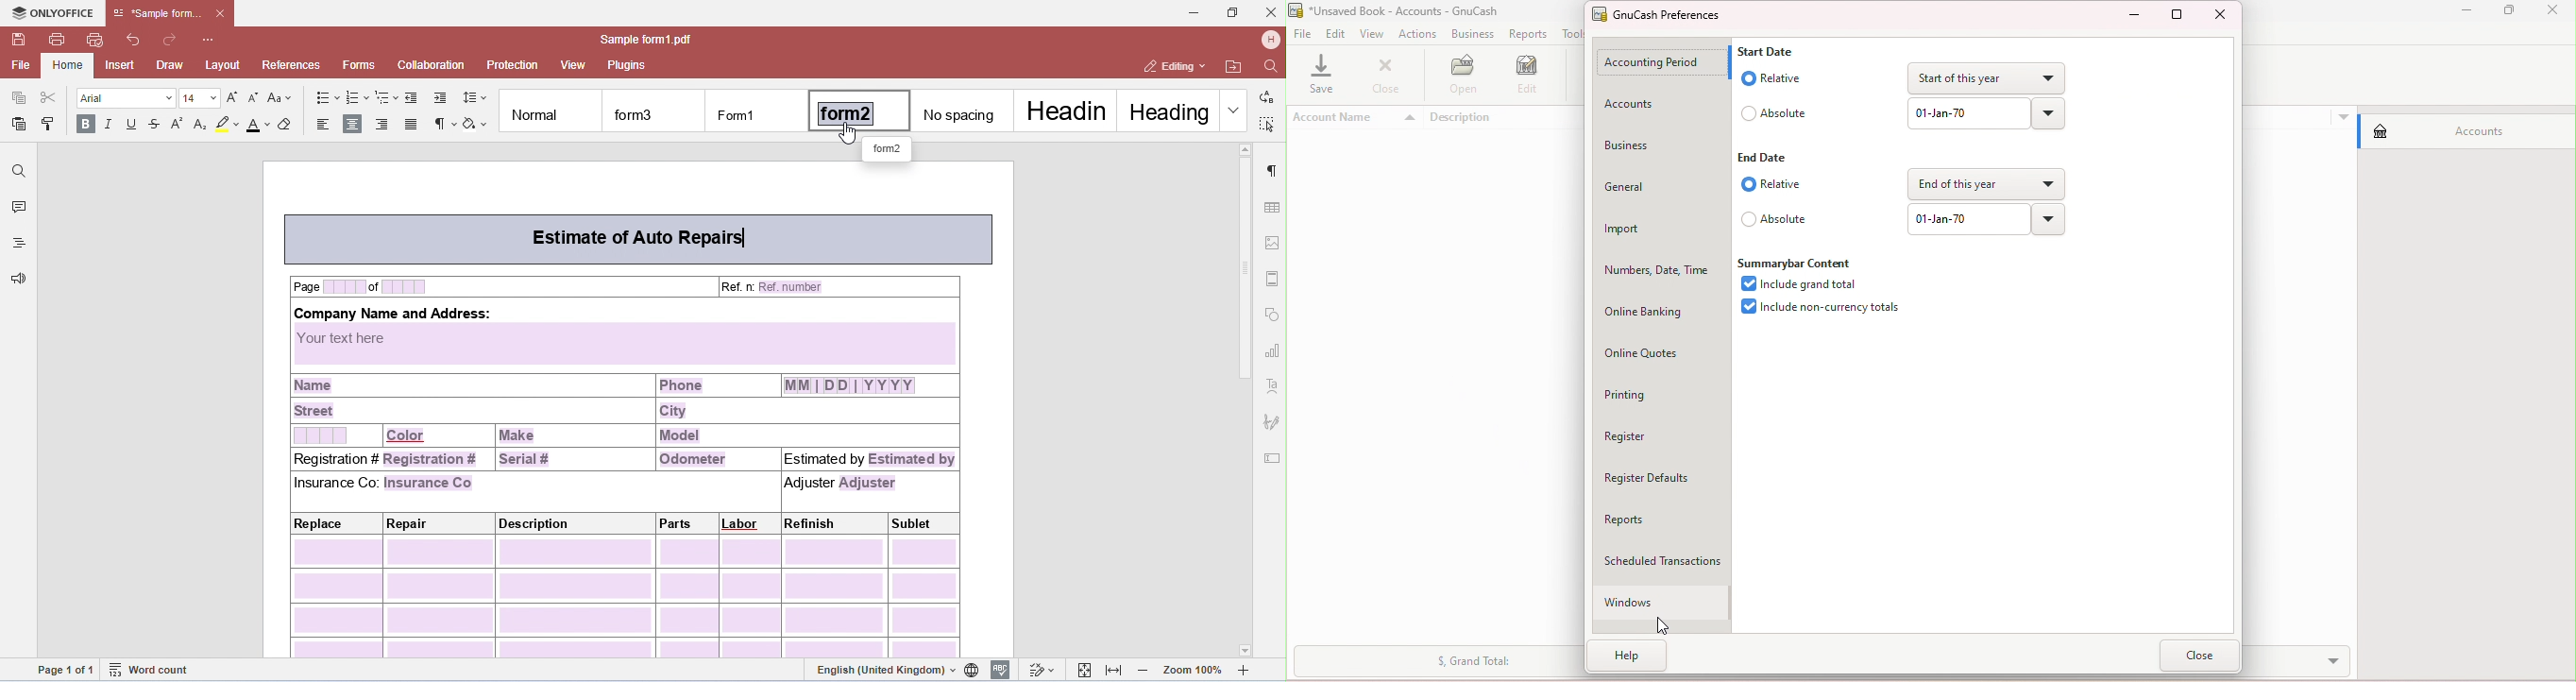 The width and height of the screenshot is (2576, 700). What do you see at coordinates (1372, 35) in the screenshot?
I see `View` at bounding box center [1372, 35].